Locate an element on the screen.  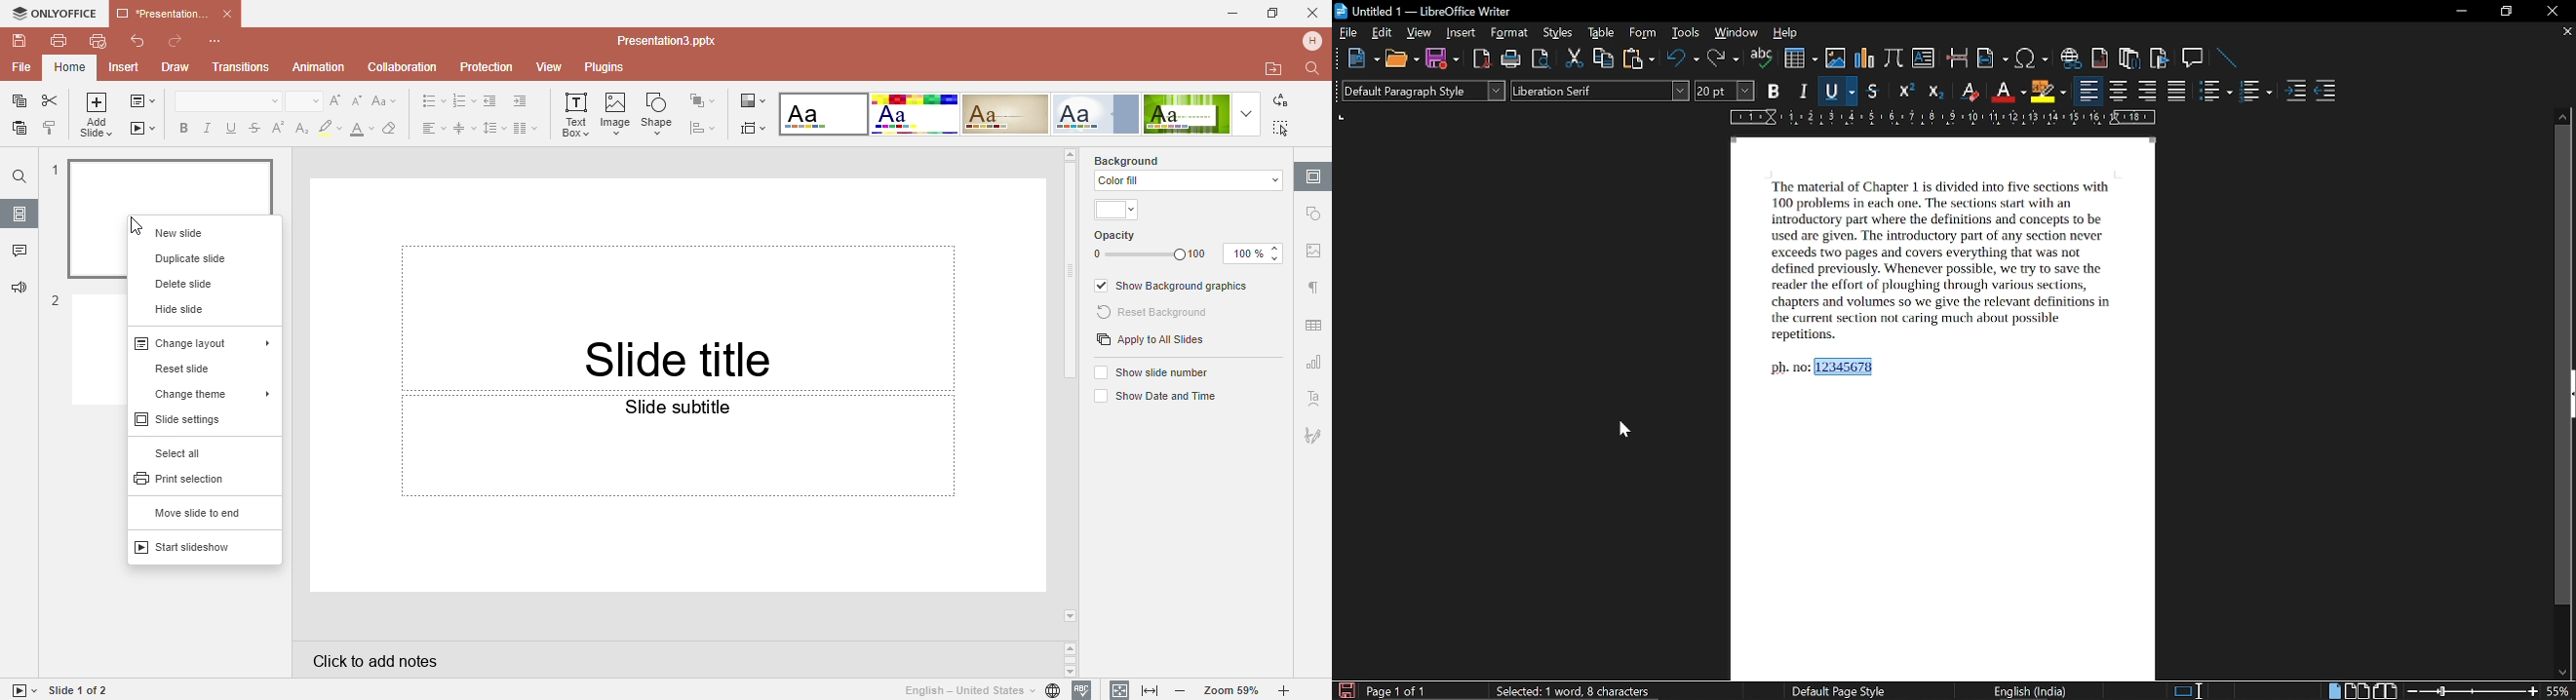
Opacity is located at coordinates (1190, 247).